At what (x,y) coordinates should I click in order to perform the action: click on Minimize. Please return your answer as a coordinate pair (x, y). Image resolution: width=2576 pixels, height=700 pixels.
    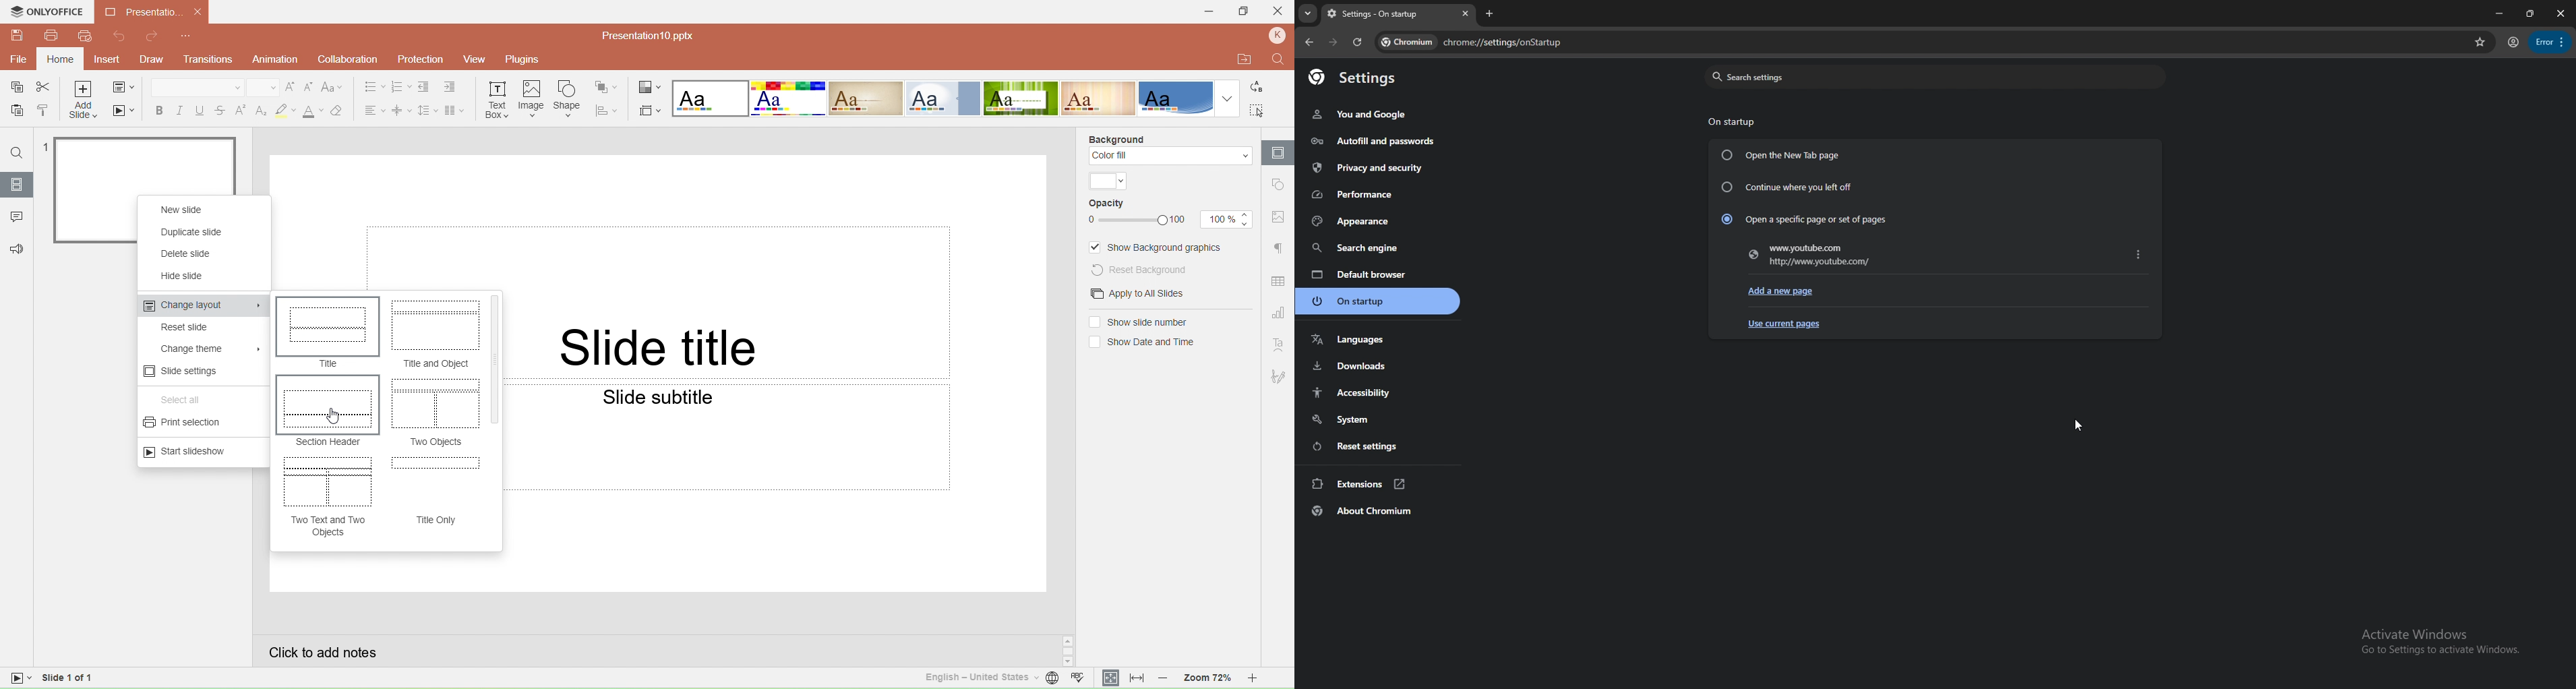
    Looking at the image, I should click on (1205, 11).